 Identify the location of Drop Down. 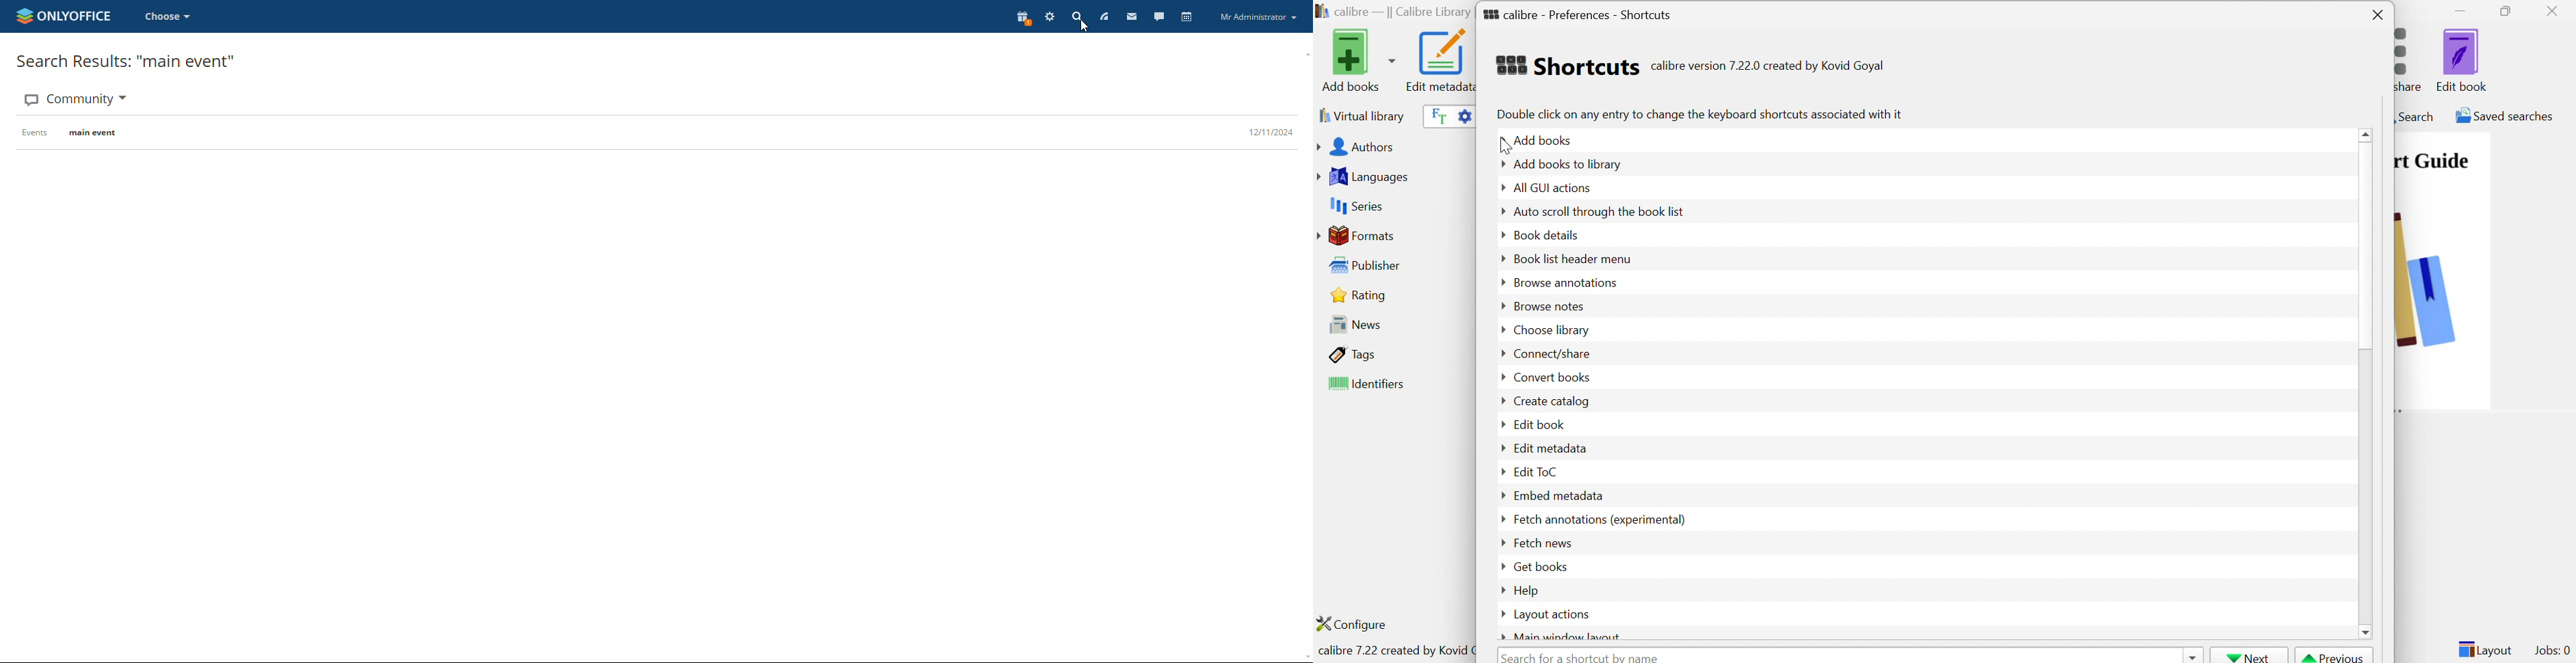
(1501, 447).